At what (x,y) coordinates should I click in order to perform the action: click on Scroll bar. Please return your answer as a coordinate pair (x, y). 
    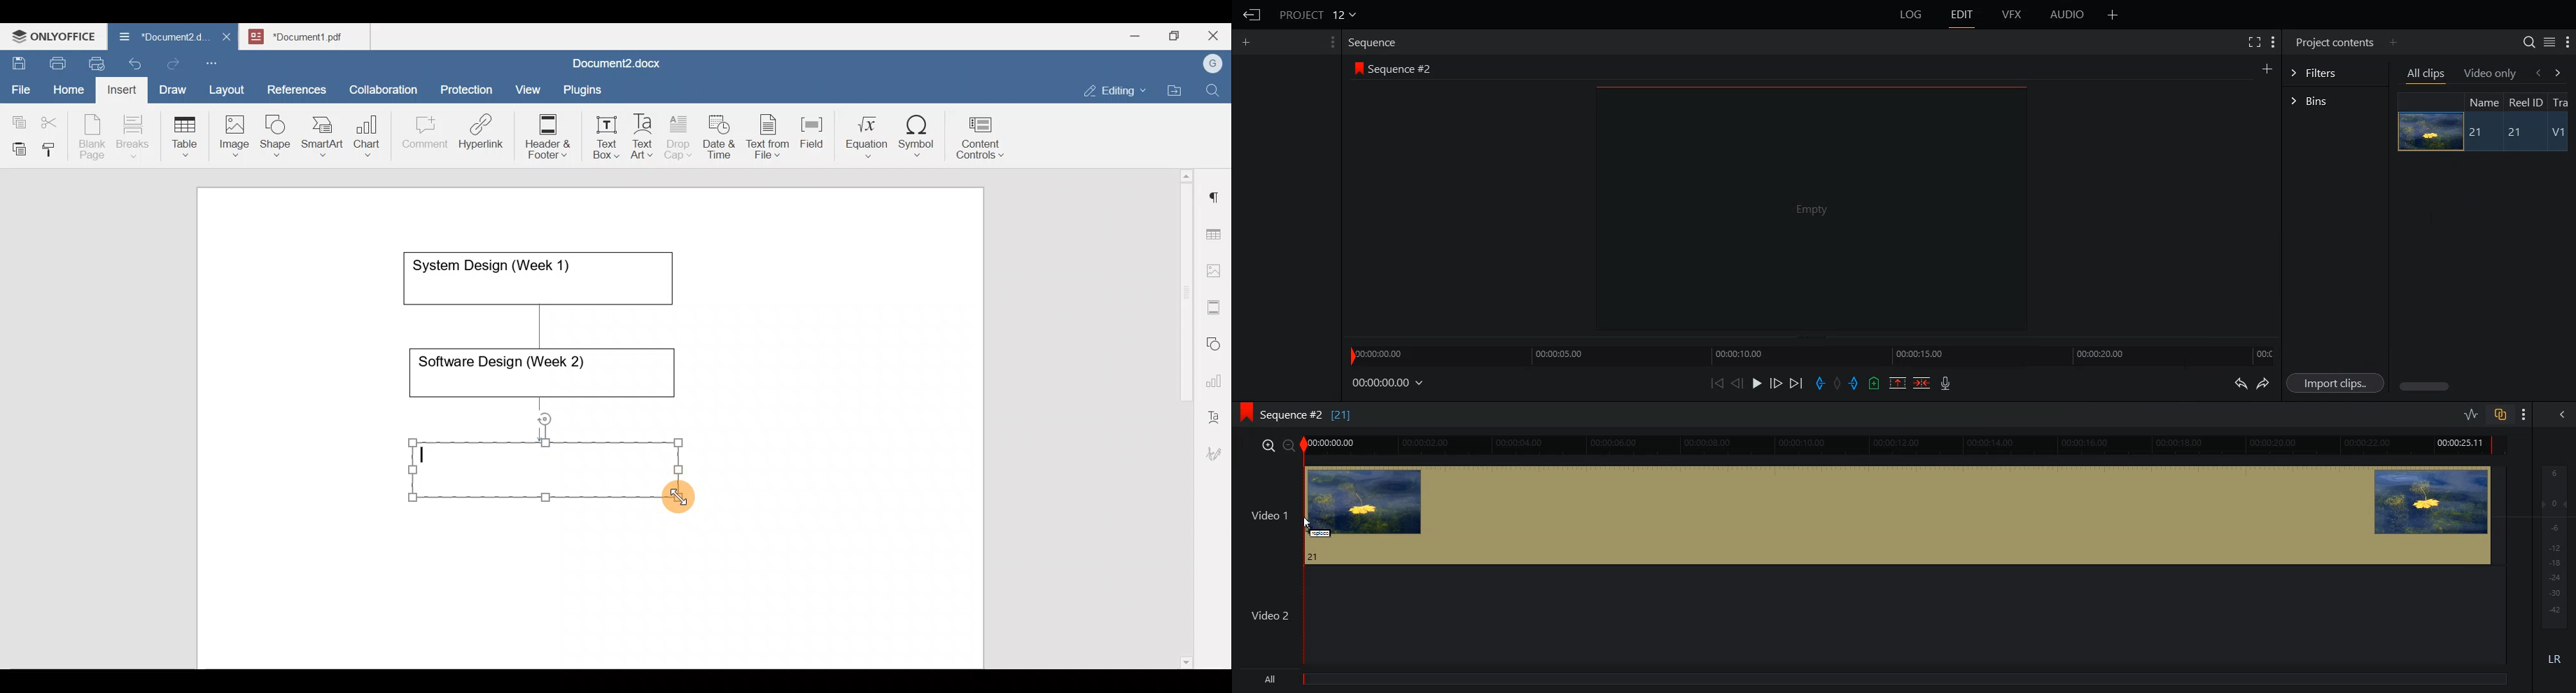
    Looking at the image, I should click on (1181, 416).